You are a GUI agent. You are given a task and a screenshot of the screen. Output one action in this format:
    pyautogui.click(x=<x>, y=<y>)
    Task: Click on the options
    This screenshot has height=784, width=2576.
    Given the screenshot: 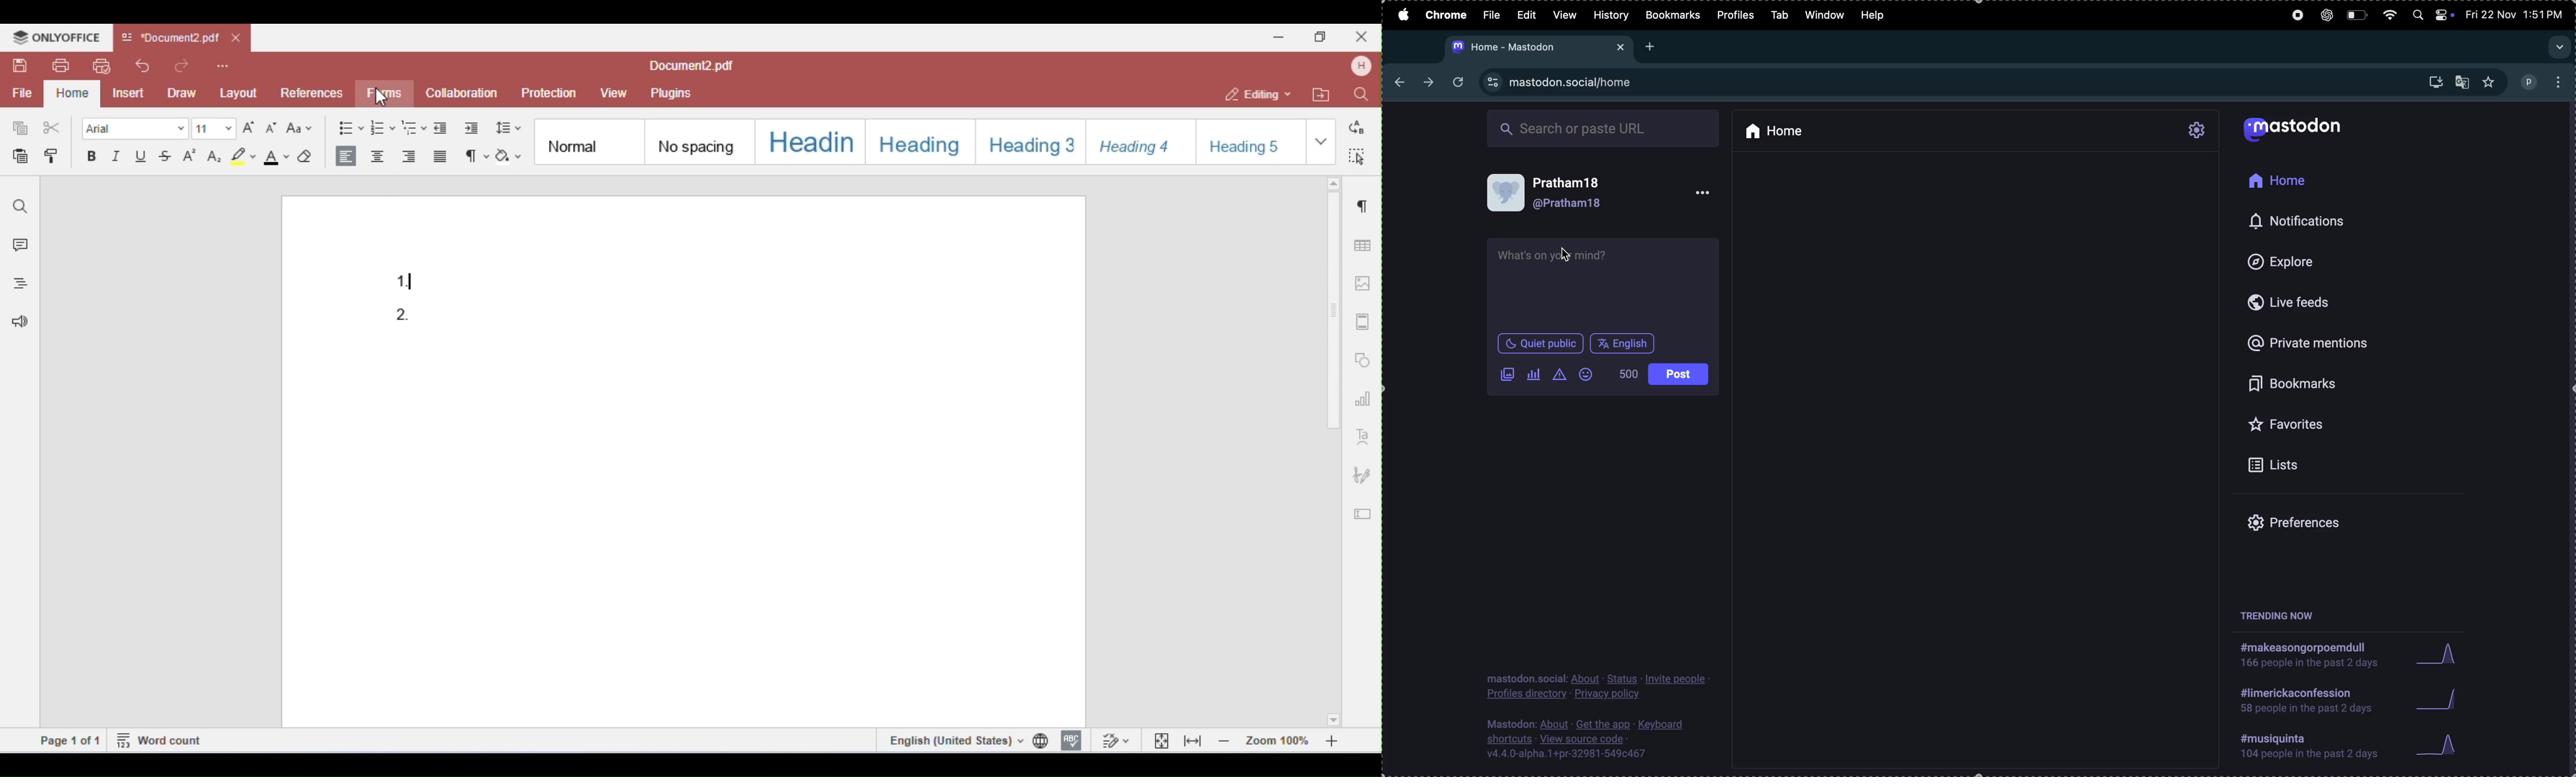 What is the action you would take?
    pyautogui.click(x=2556, y=80)
    